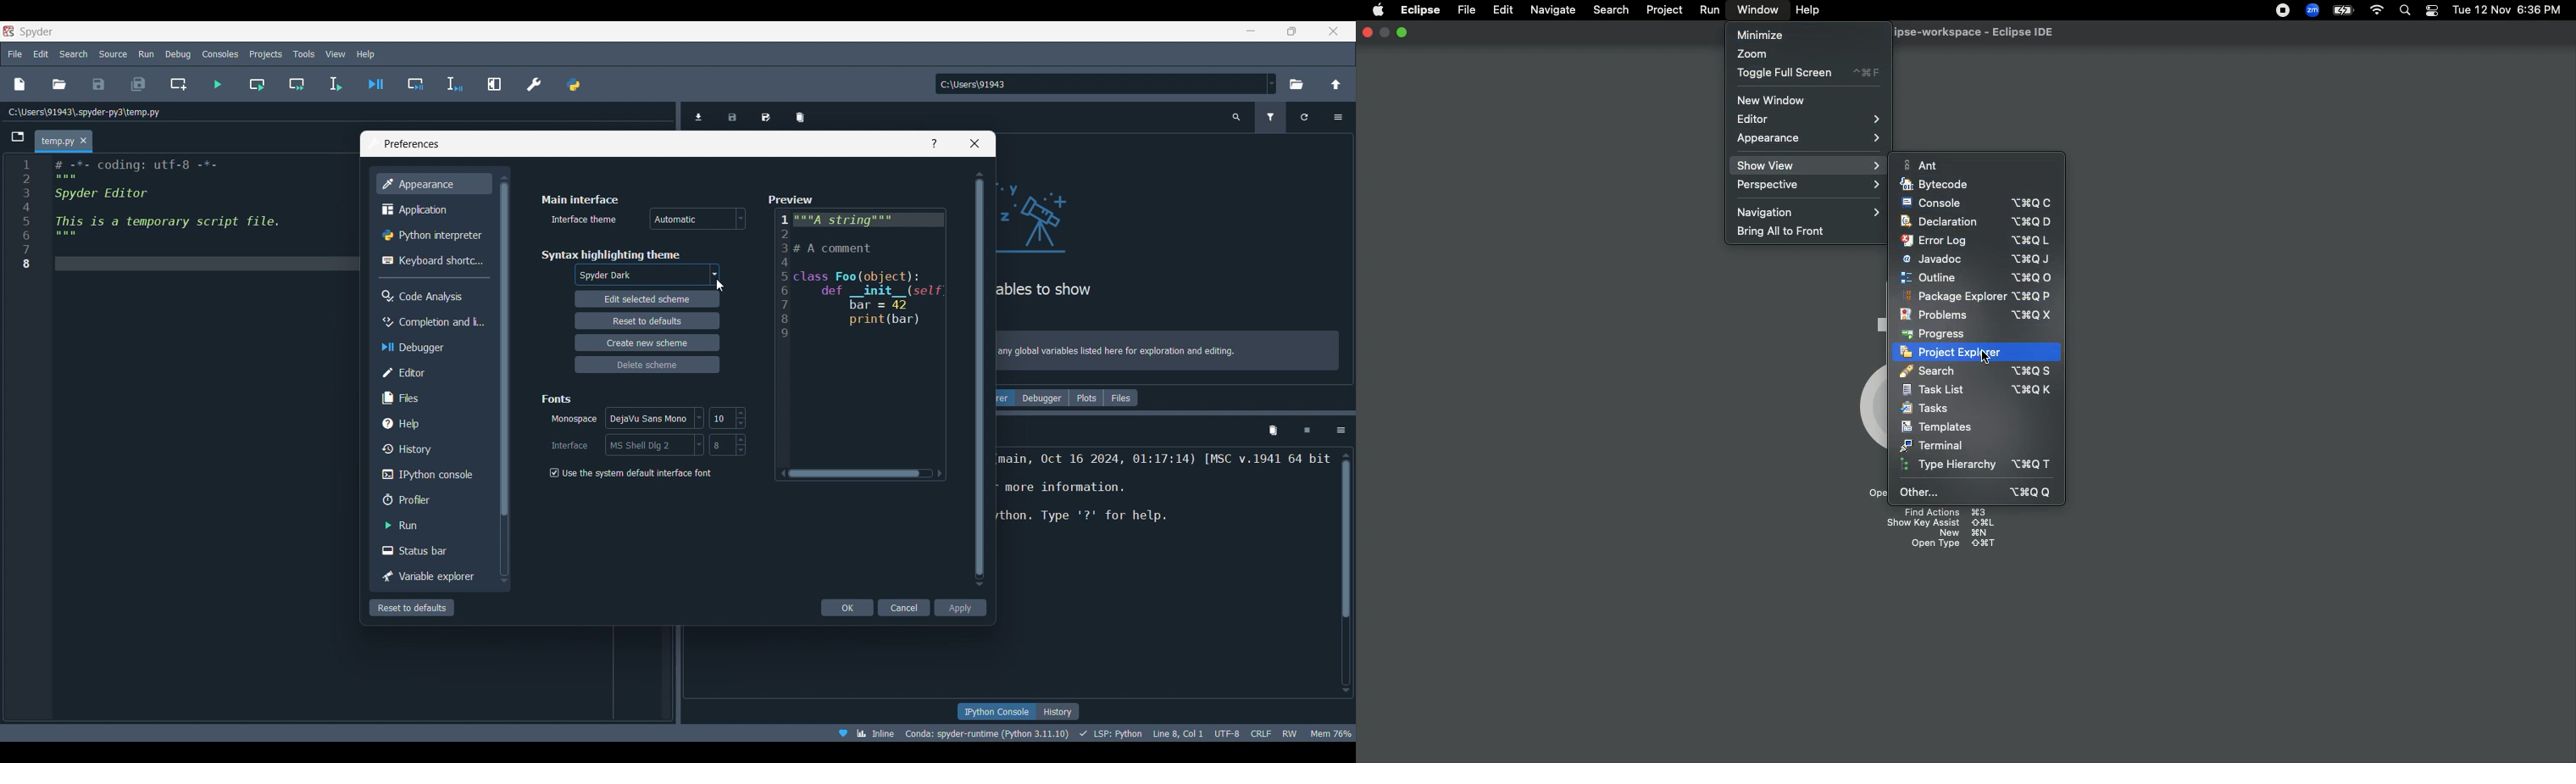 The image size is (2576, 784). Describe the element at coordinates (434, 235) in the screenshot. I see `Python interpreter` at that location.